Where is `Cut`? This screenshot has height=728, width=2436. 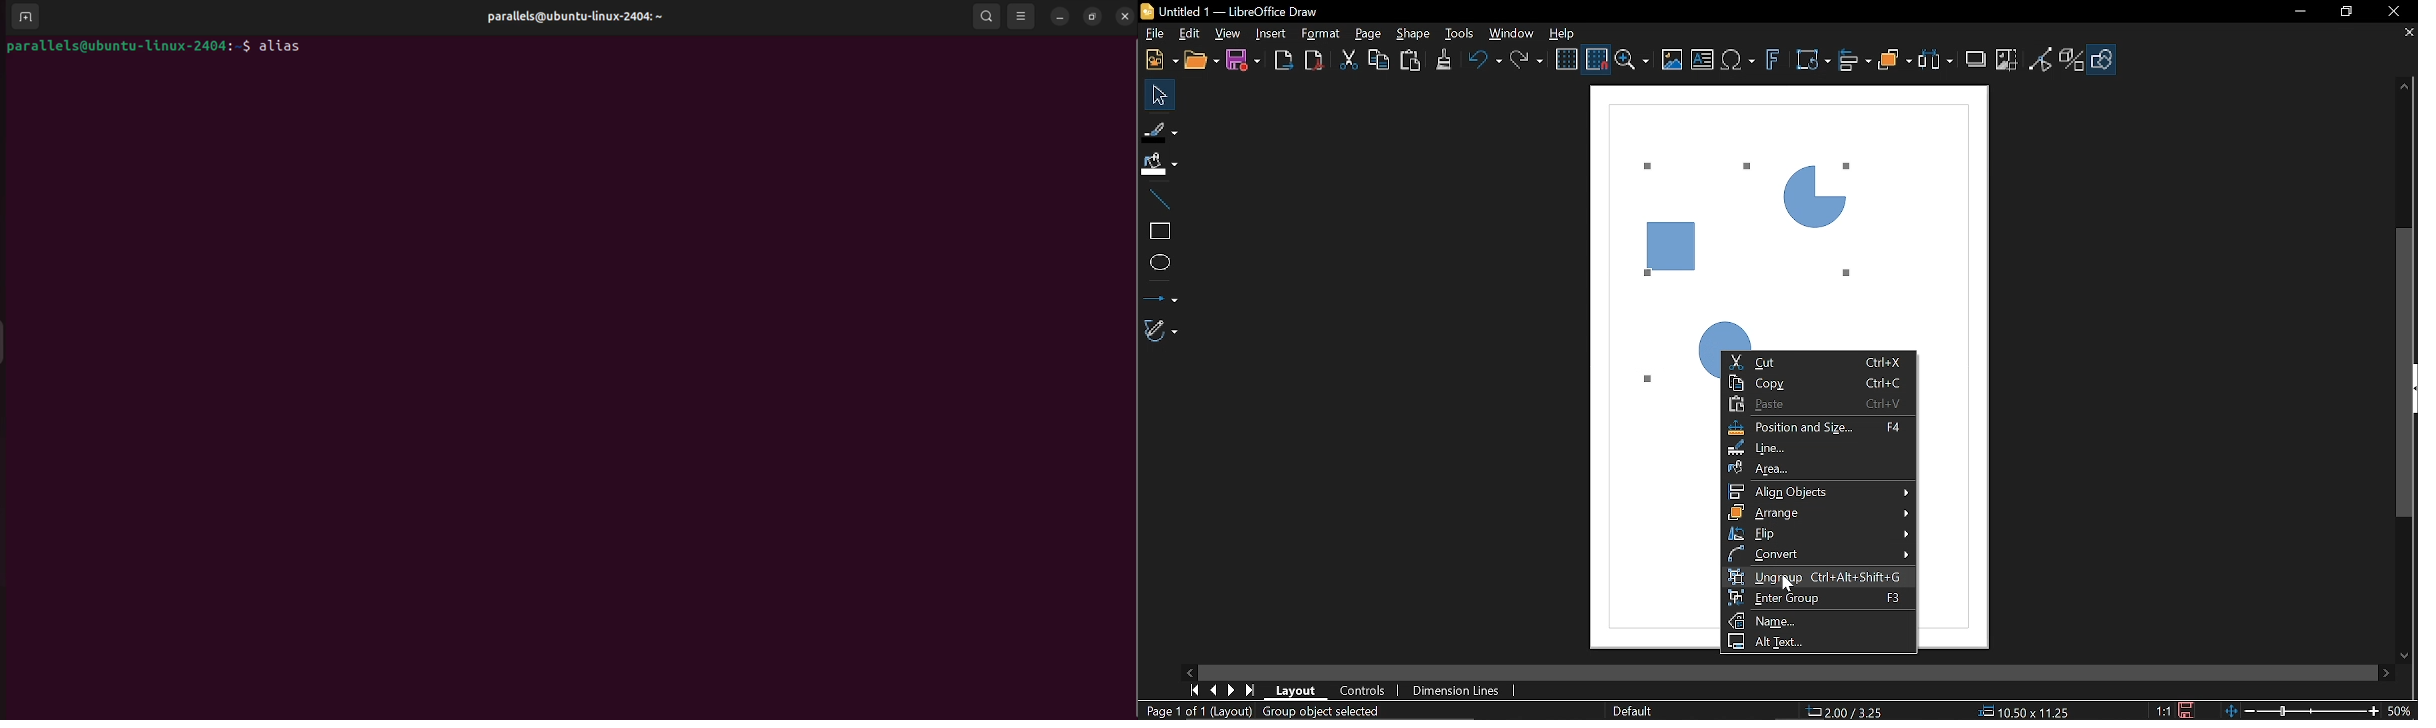
Cut is located at coordinates (1348, 60).